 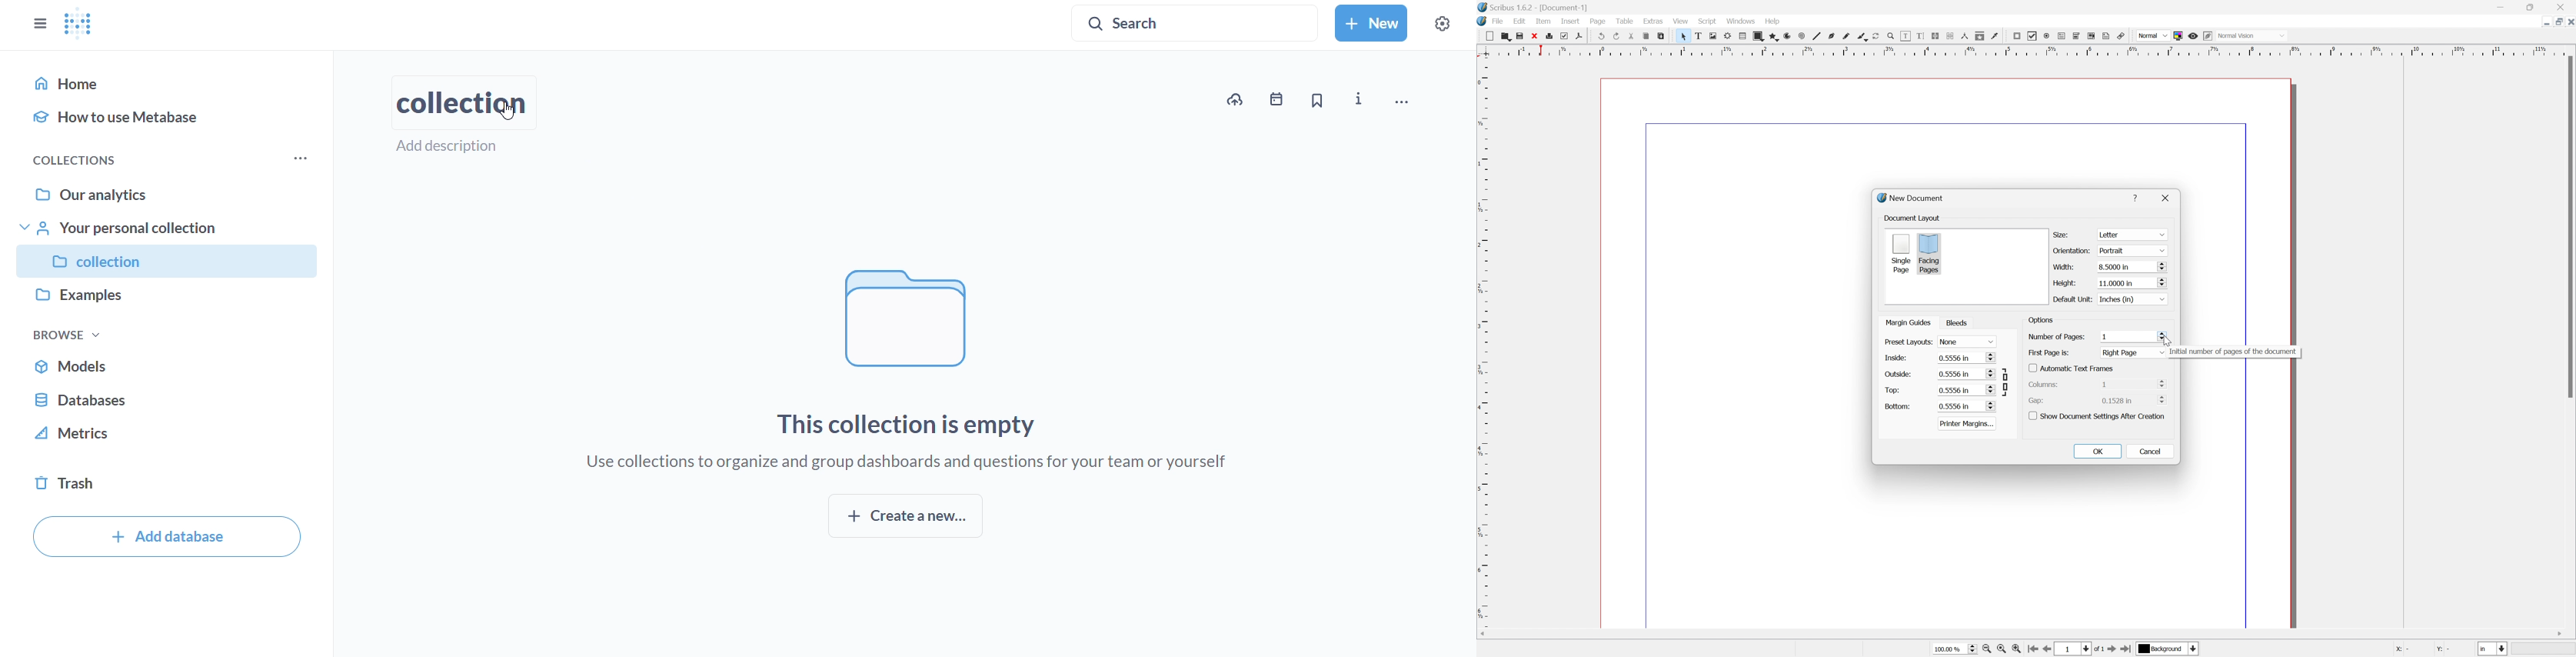 What do you see at coordinates (2131, 298) in the screenshot?
I see `inches (in)` at bounding box center [2131, 298].